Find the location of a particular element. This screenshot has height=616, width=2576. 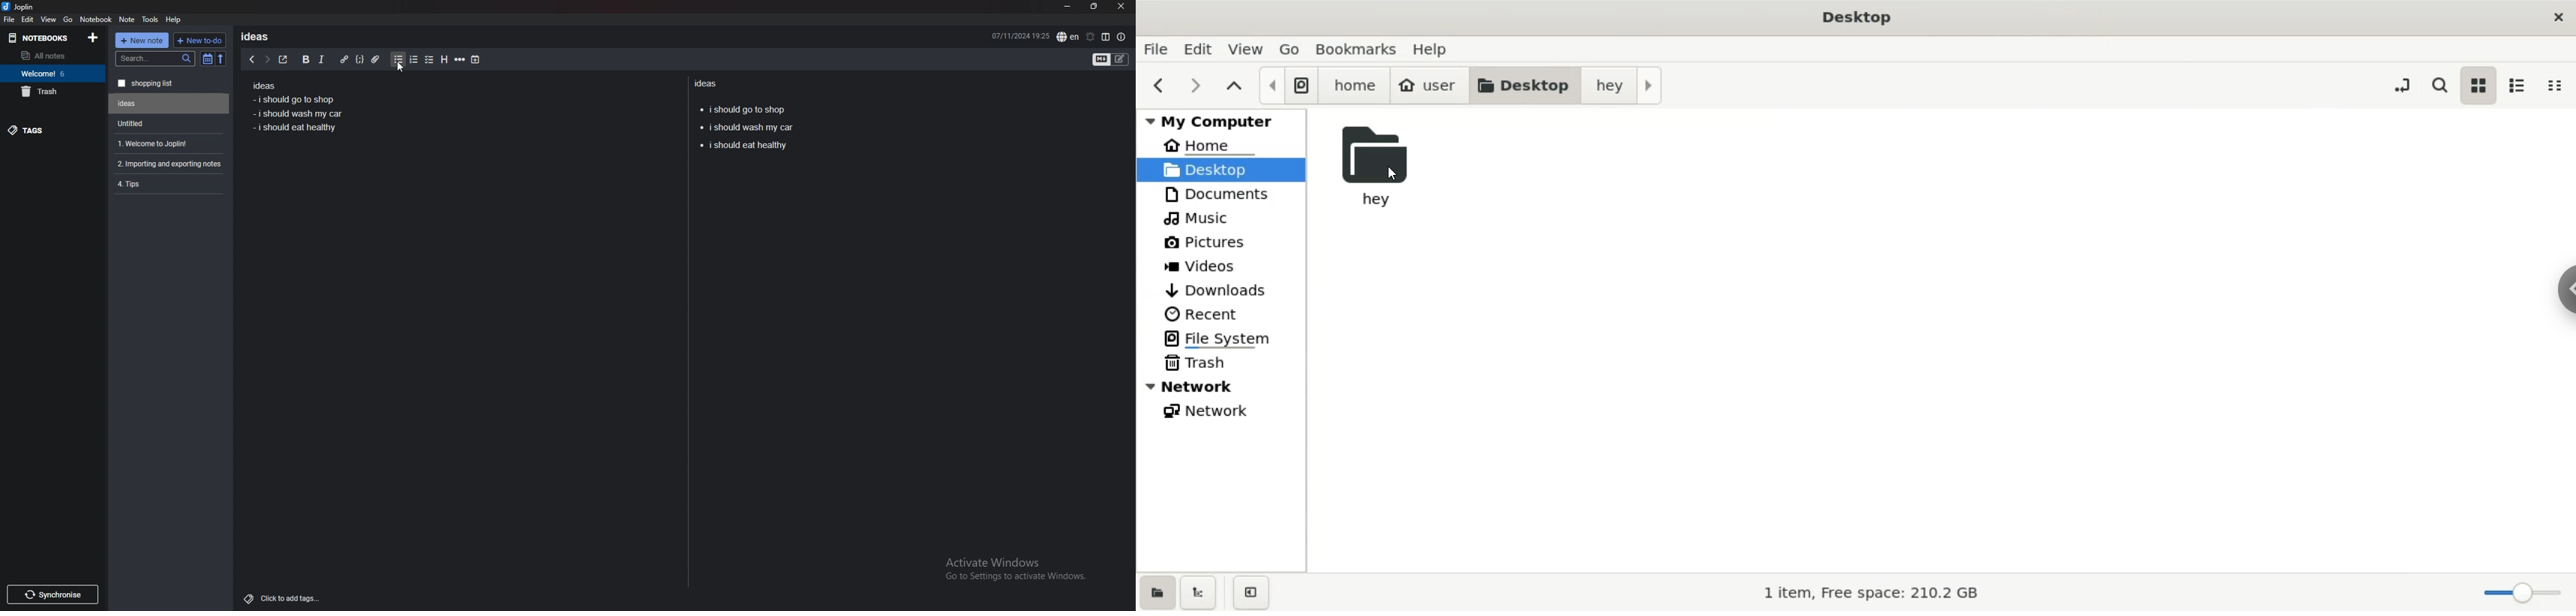

toggle external editor is located at coordinates (283, 59).